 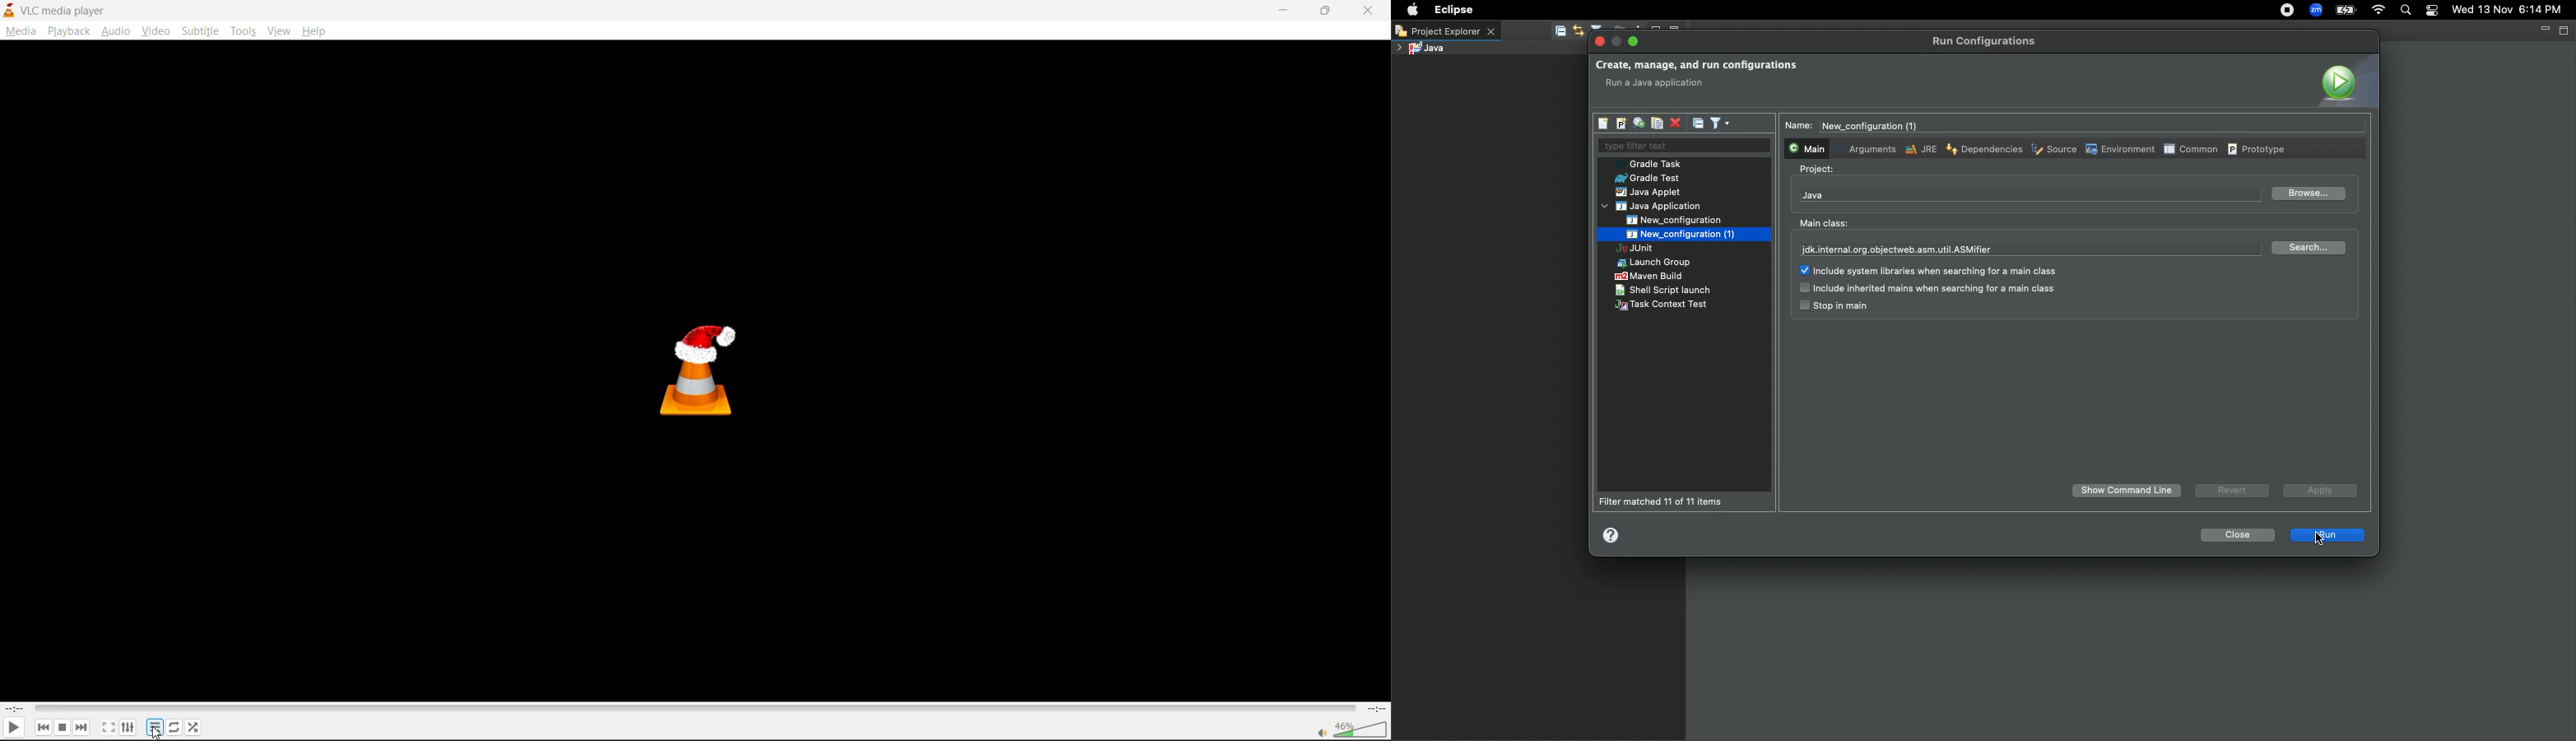 I want to click on run, so click(x=2328, y=536).